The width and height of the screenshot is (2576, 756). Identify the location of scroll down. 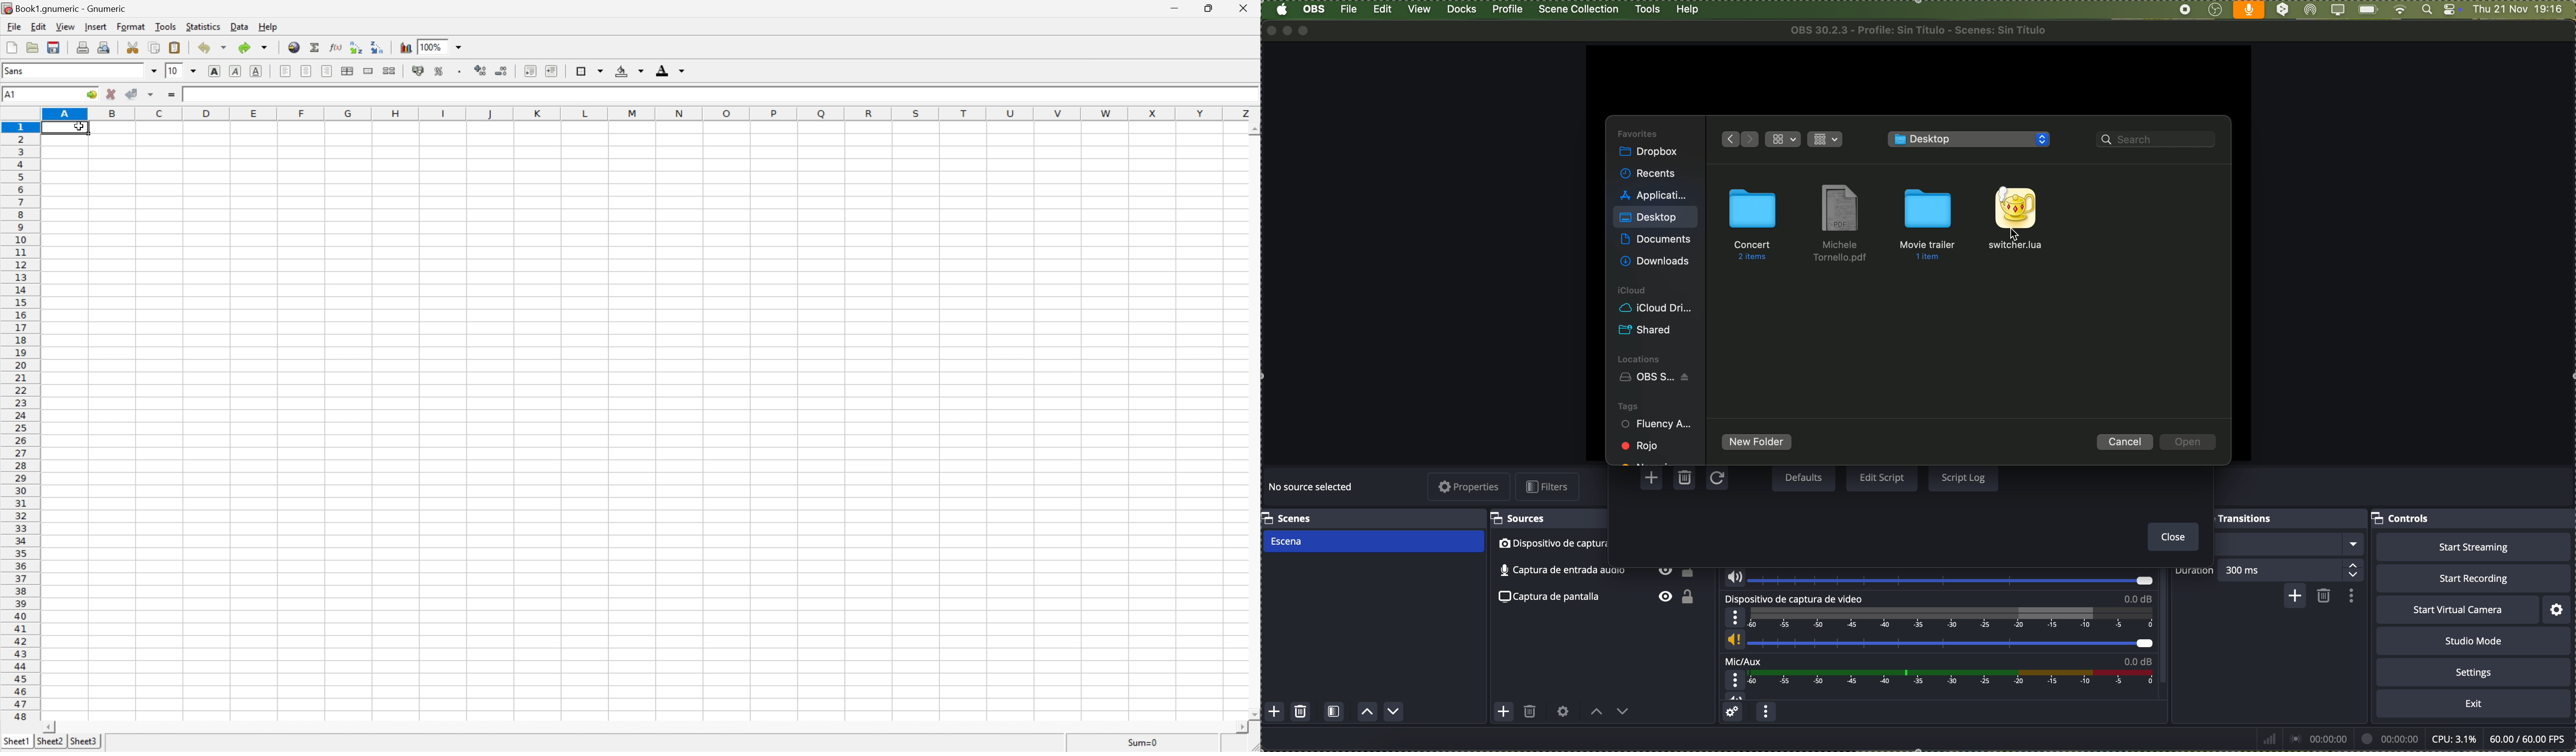
(1253, 716).